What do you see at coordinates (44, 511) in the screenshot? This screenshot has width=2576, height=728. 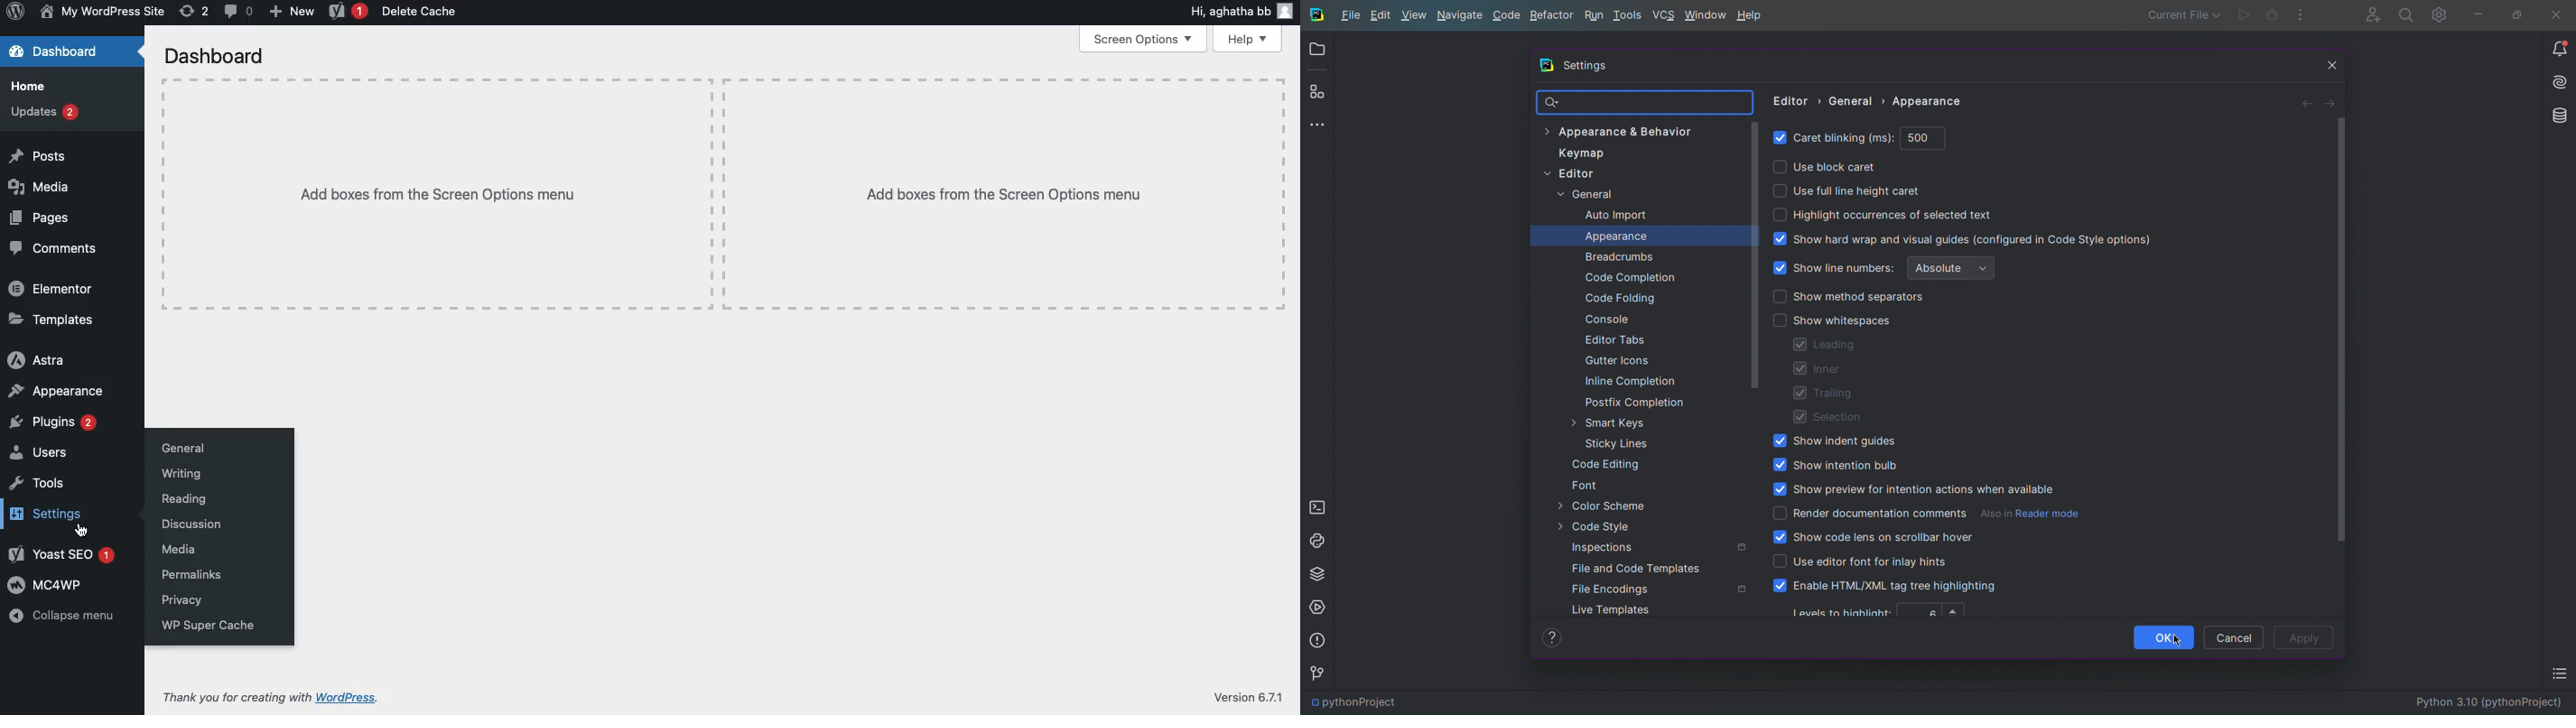 I see `Settings` at bounding box center [44, 511].